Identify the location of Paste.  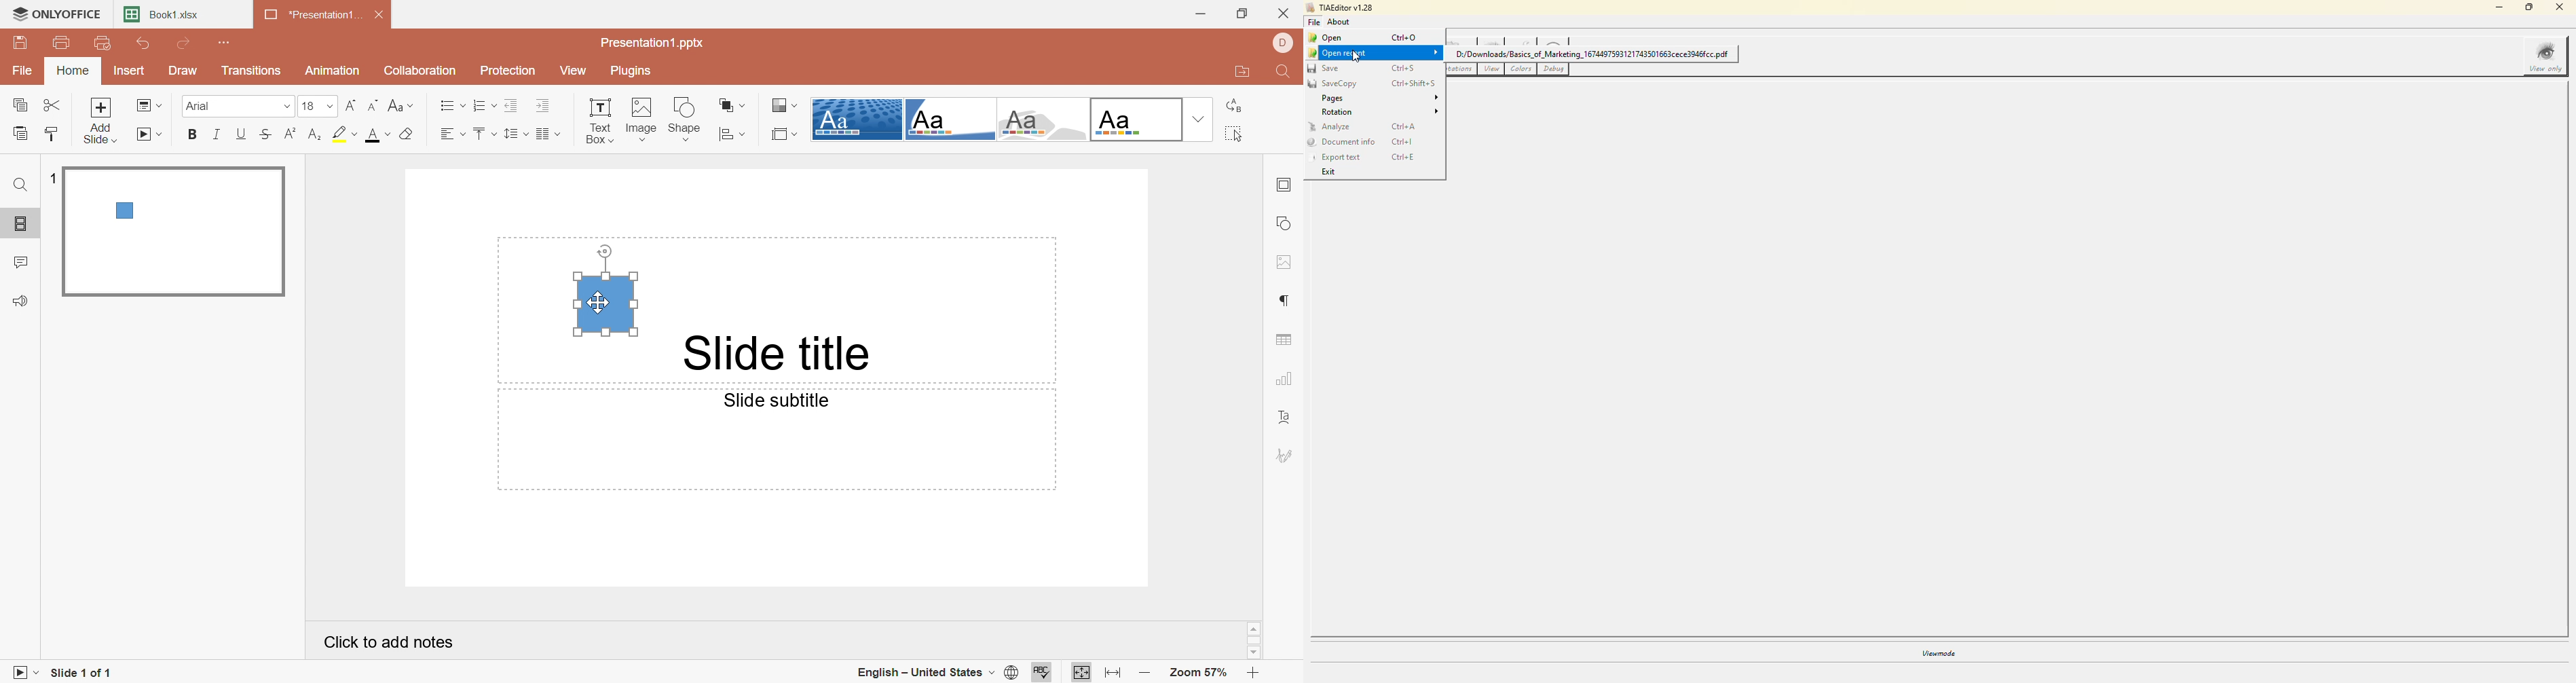
(20, 134).